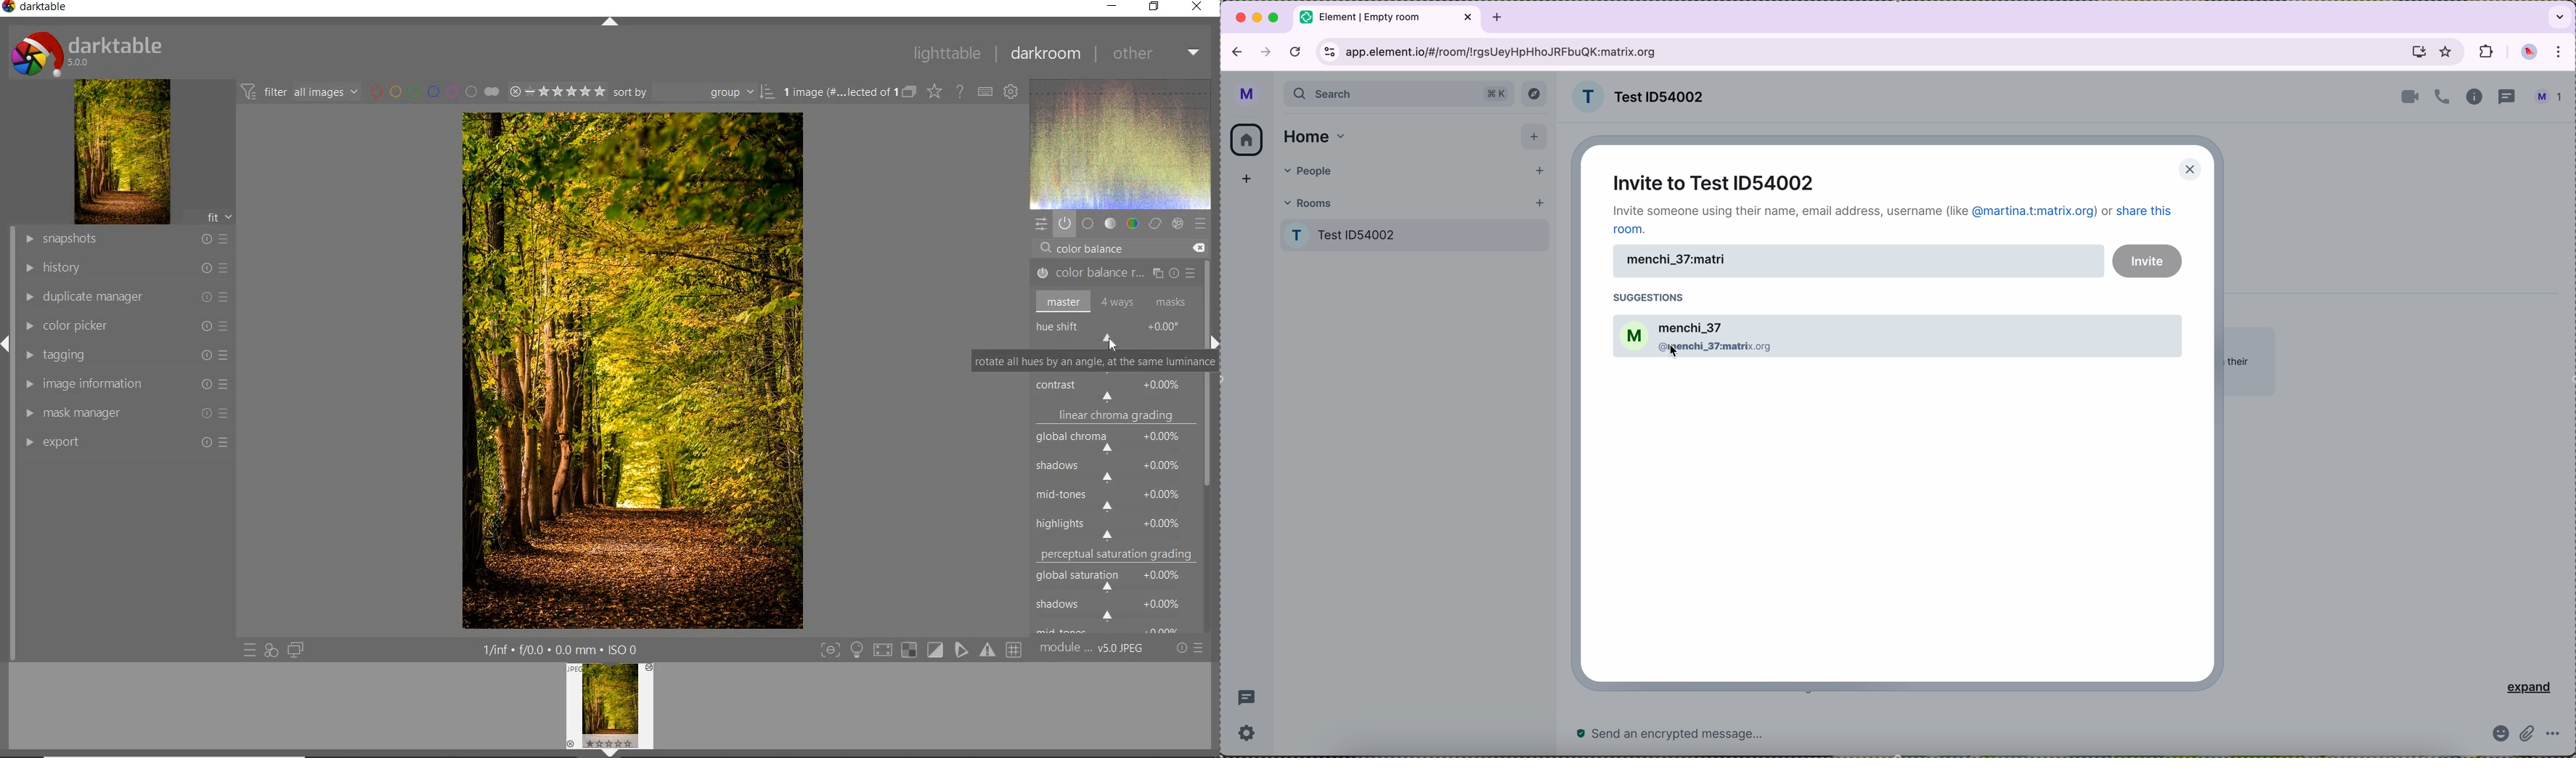  What do you see at coordinates (1895, 336) in the screenshot?
I see `click on username` at bounding box center [1895, 336].